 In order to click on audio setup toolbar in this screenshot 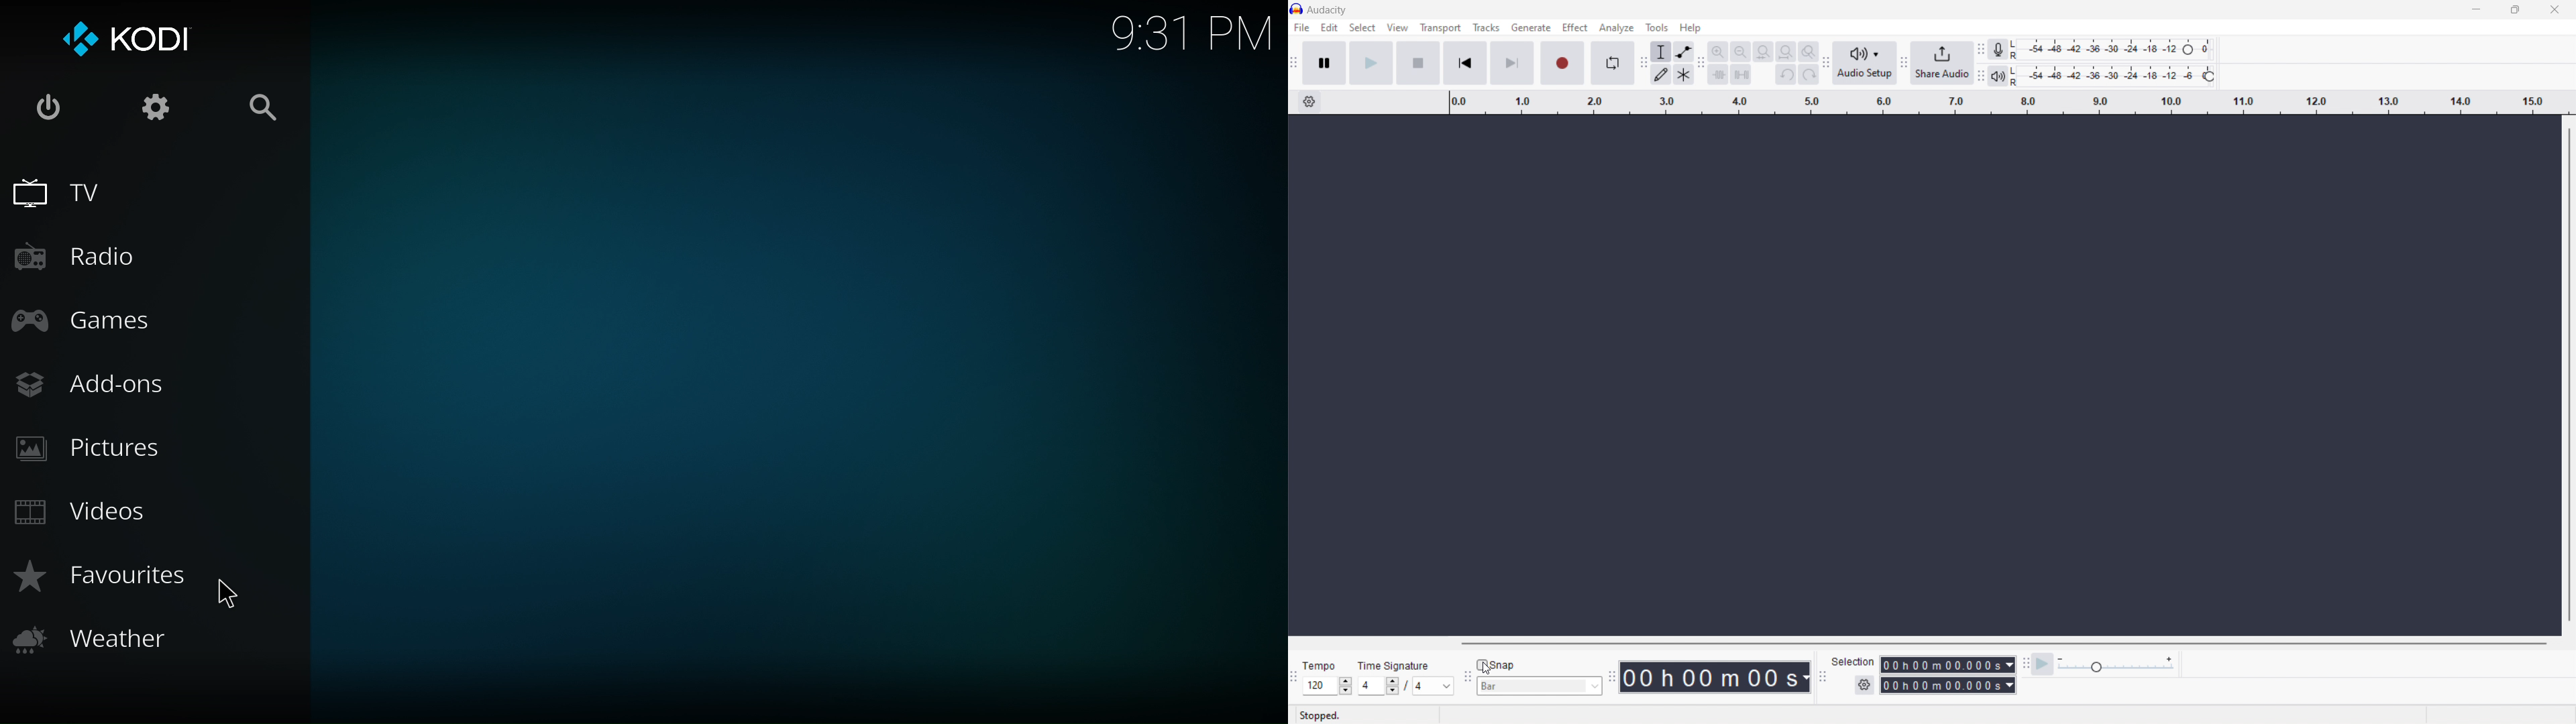, I will do `click(1825, 64)`.